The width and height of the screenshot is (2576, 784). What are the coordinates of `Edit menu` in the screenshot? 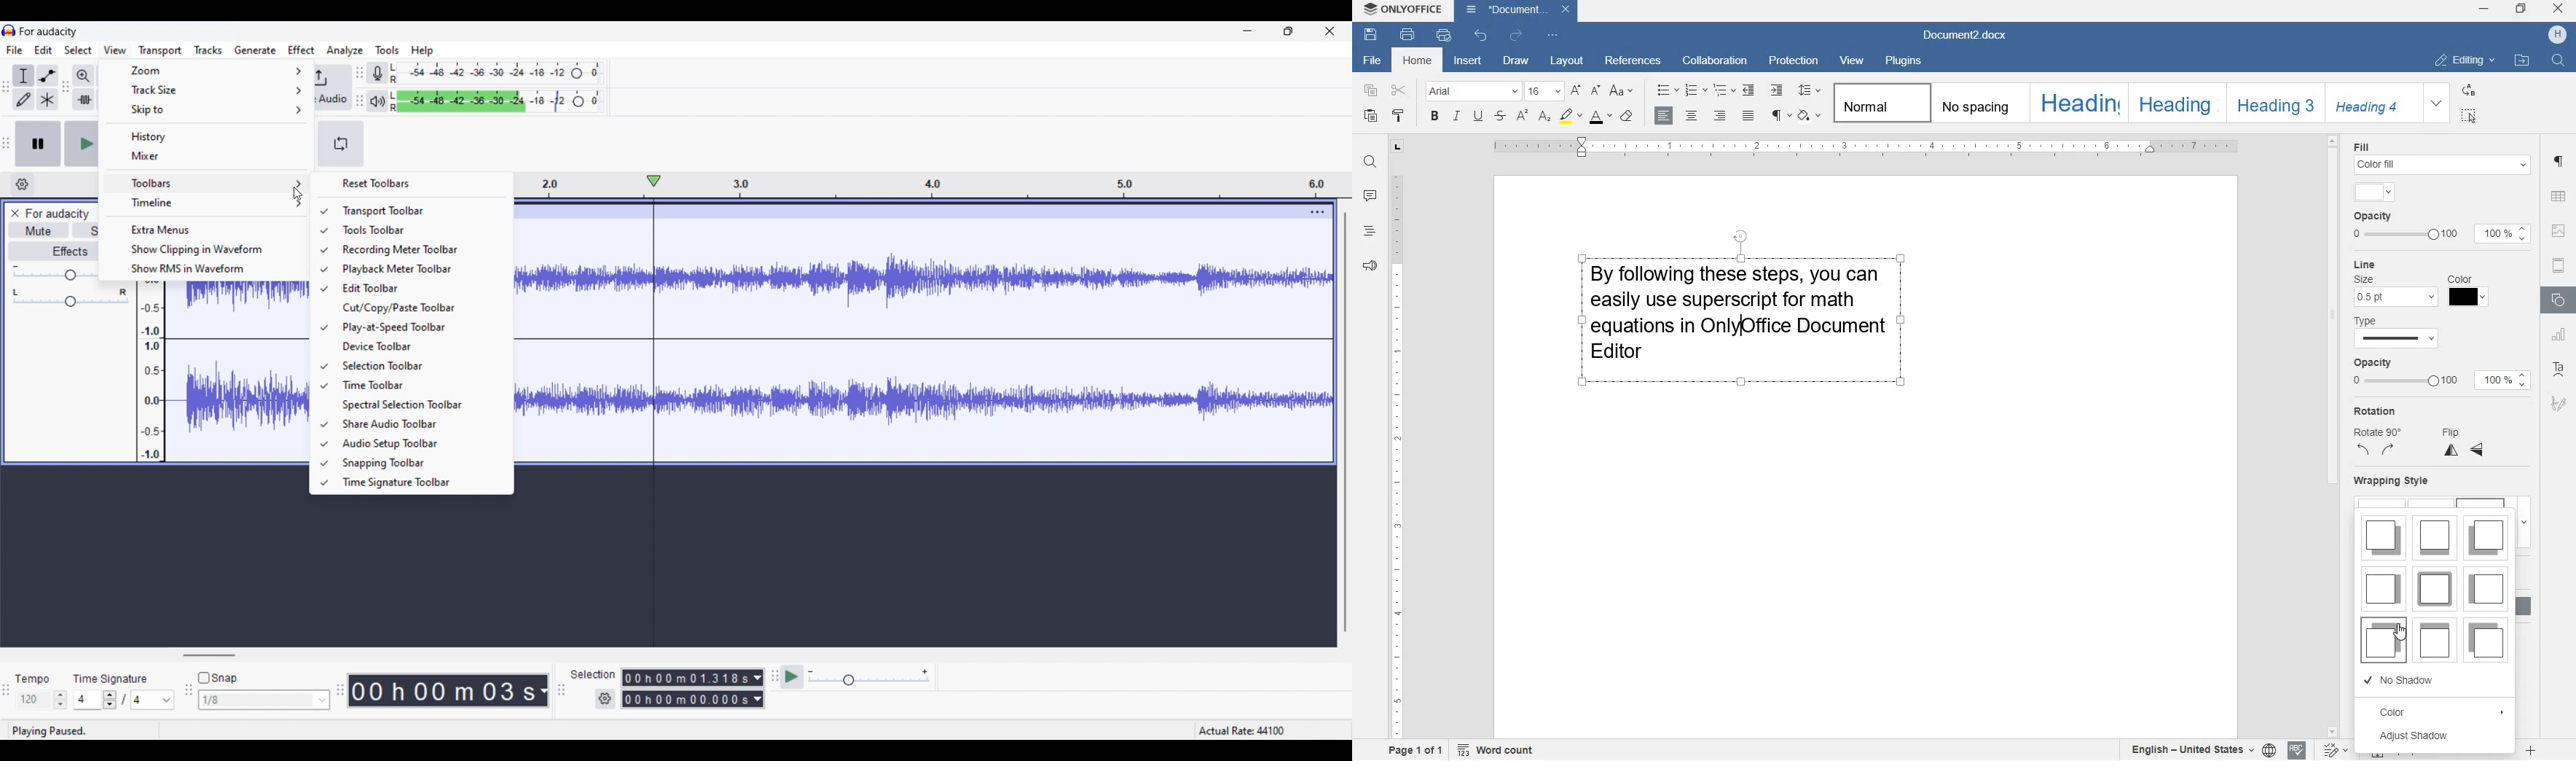 It's located at (44, 49).